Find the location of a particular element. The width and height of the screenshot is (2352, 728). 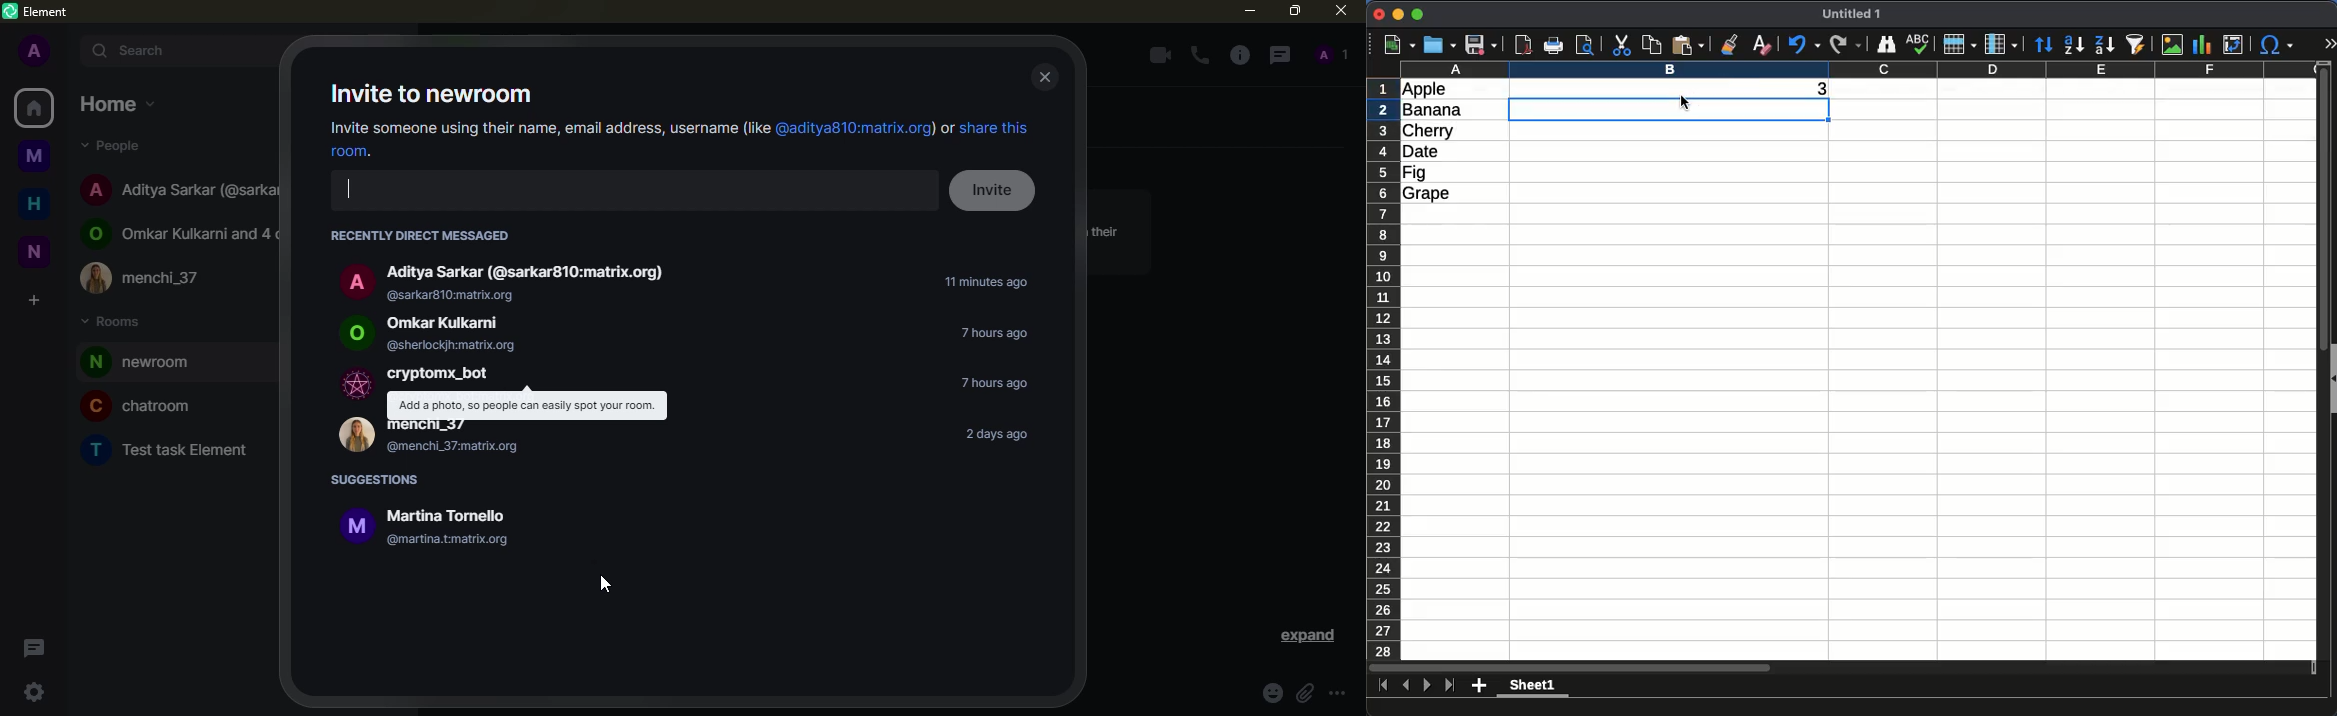

grape is located at coordinates (1427, 194).